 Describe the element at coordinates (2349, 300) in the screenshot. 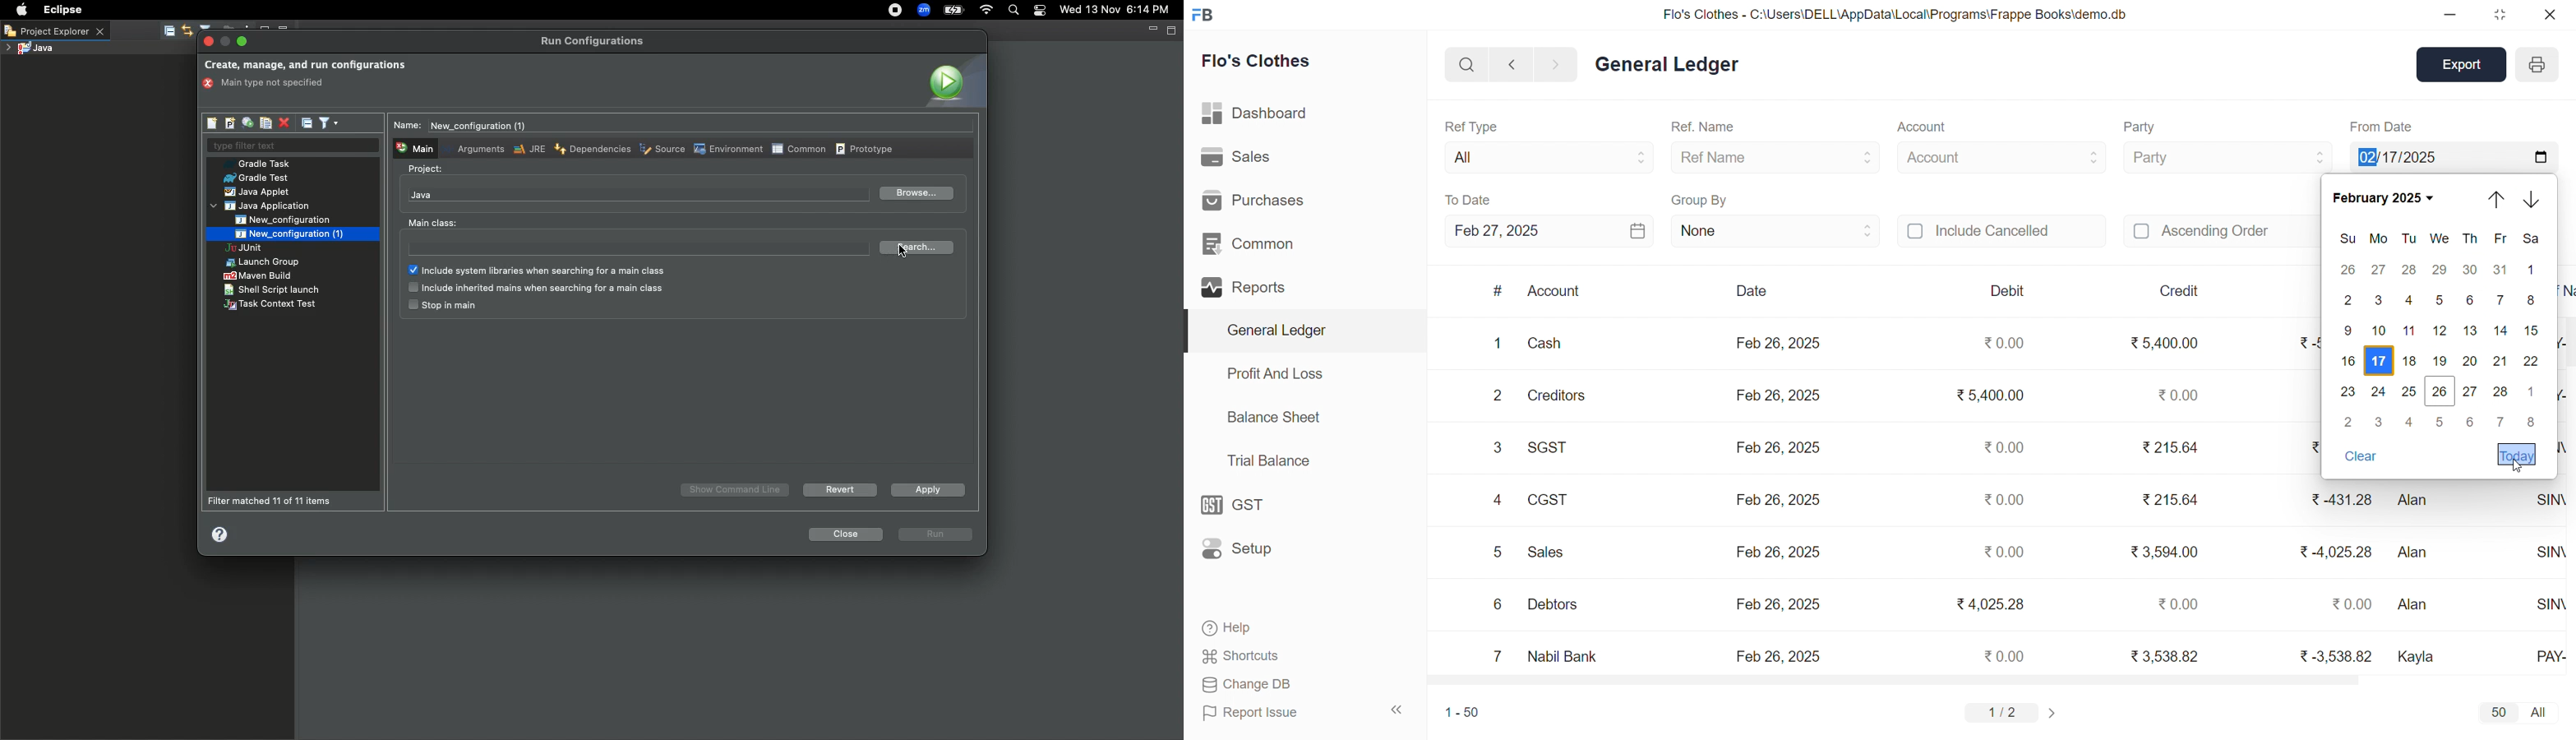

I see `2` at that location.